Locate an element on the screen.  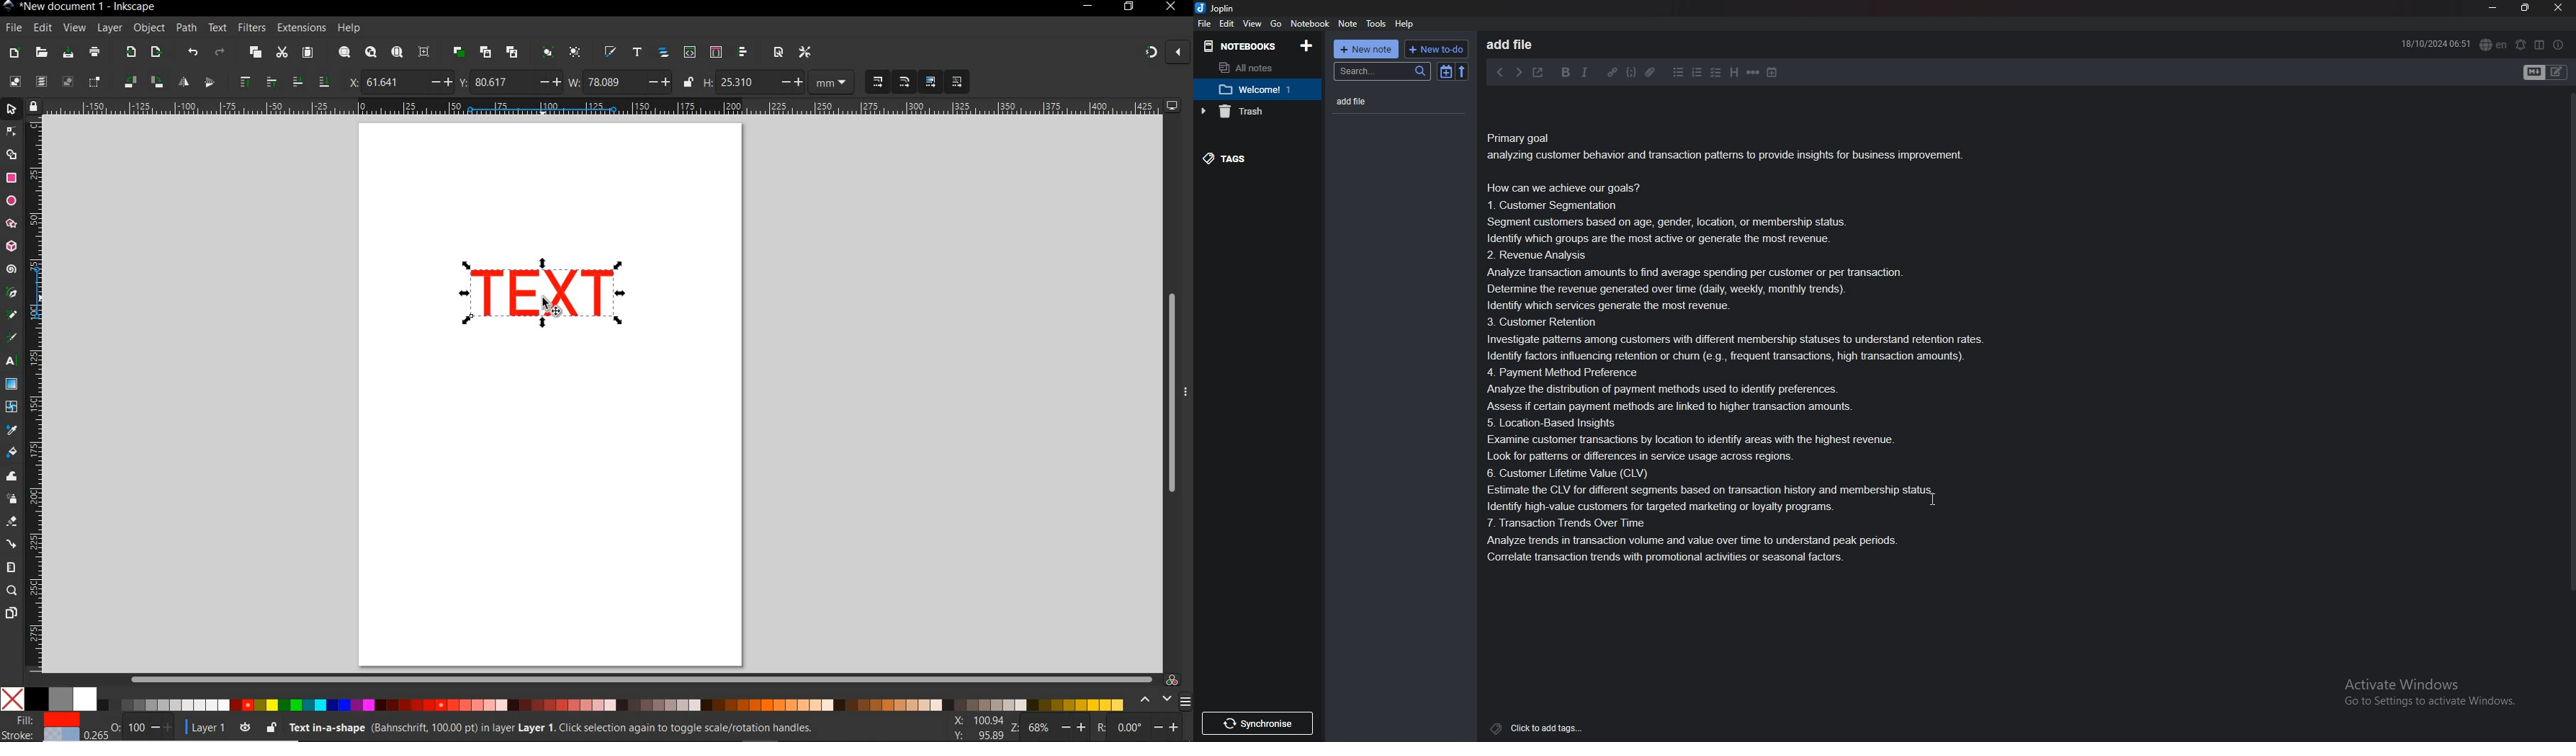
Notebook is located at coordinates (1311, 24).